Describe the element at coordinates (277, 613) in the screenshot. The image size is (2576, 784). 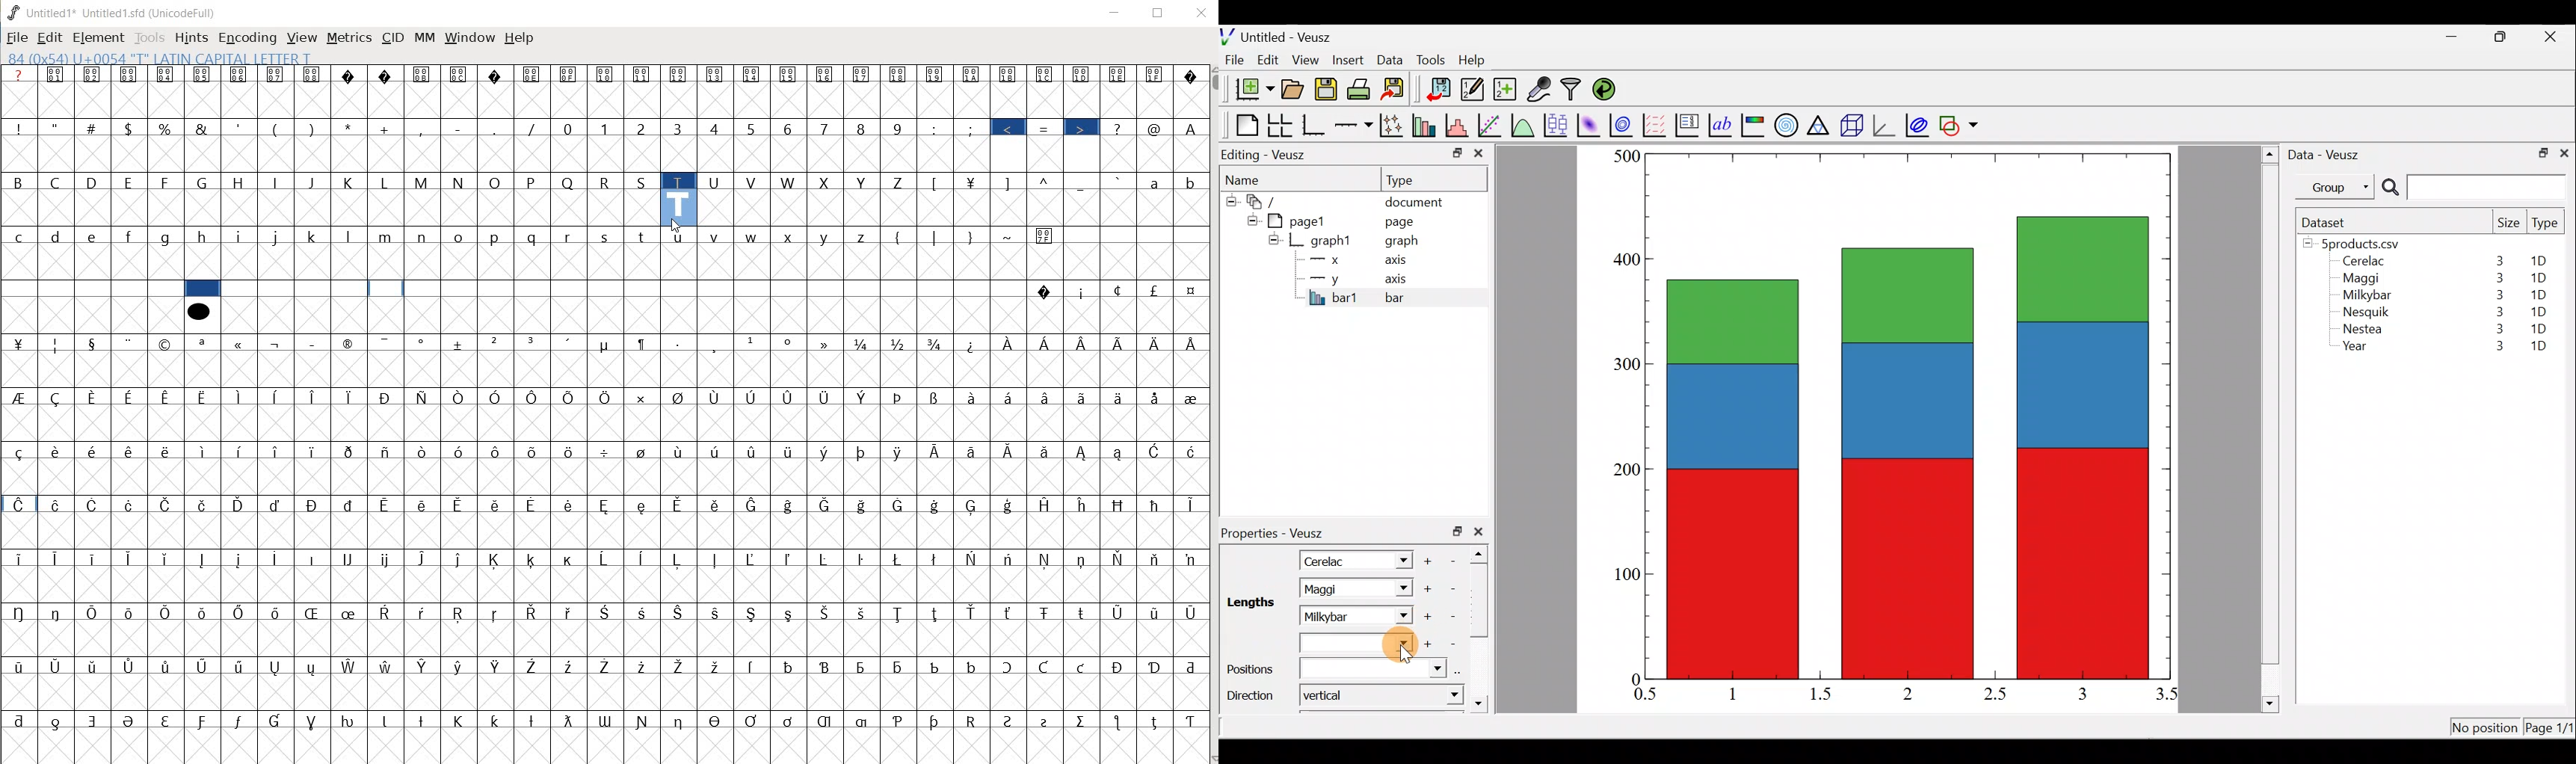
I see `Symbol` at that location.